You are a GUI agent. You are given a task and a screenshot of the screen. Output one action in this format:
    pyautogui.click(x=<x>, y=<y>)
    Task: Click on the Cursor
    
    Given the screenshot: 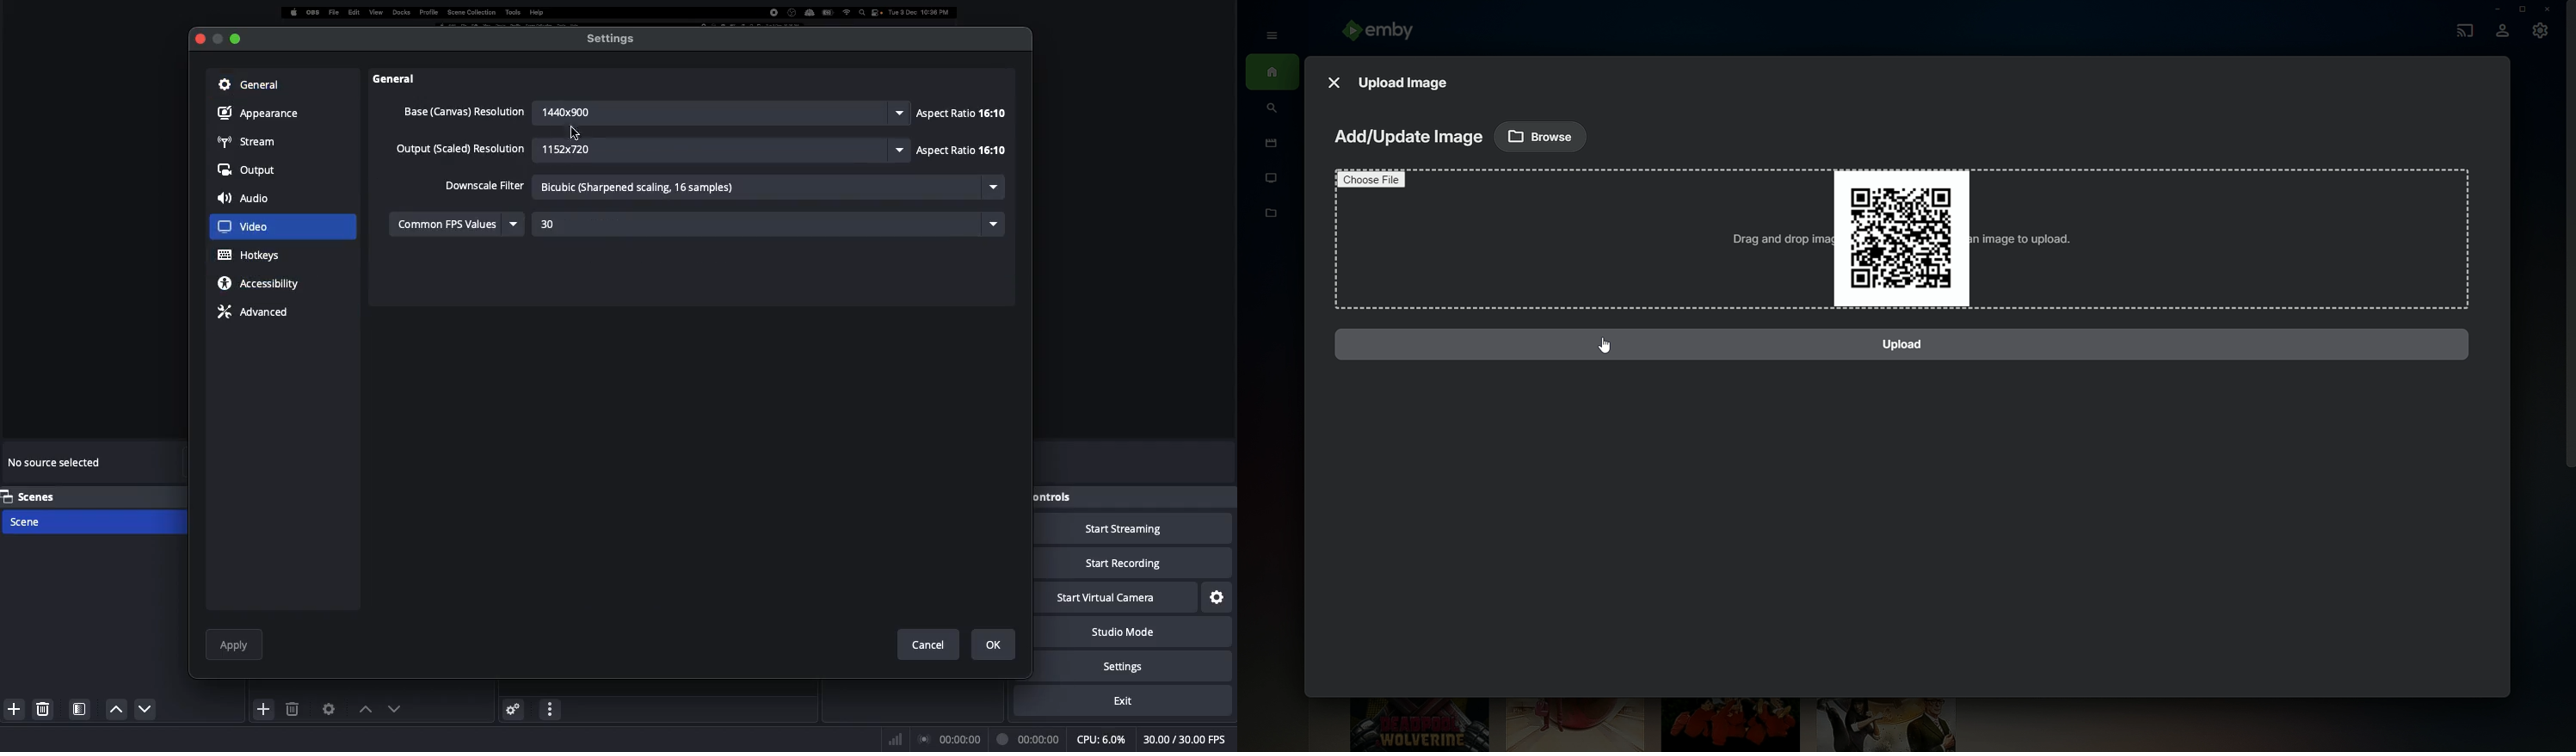 What is the action you would take?
    pyautogui.click(x=589, y=136)
    